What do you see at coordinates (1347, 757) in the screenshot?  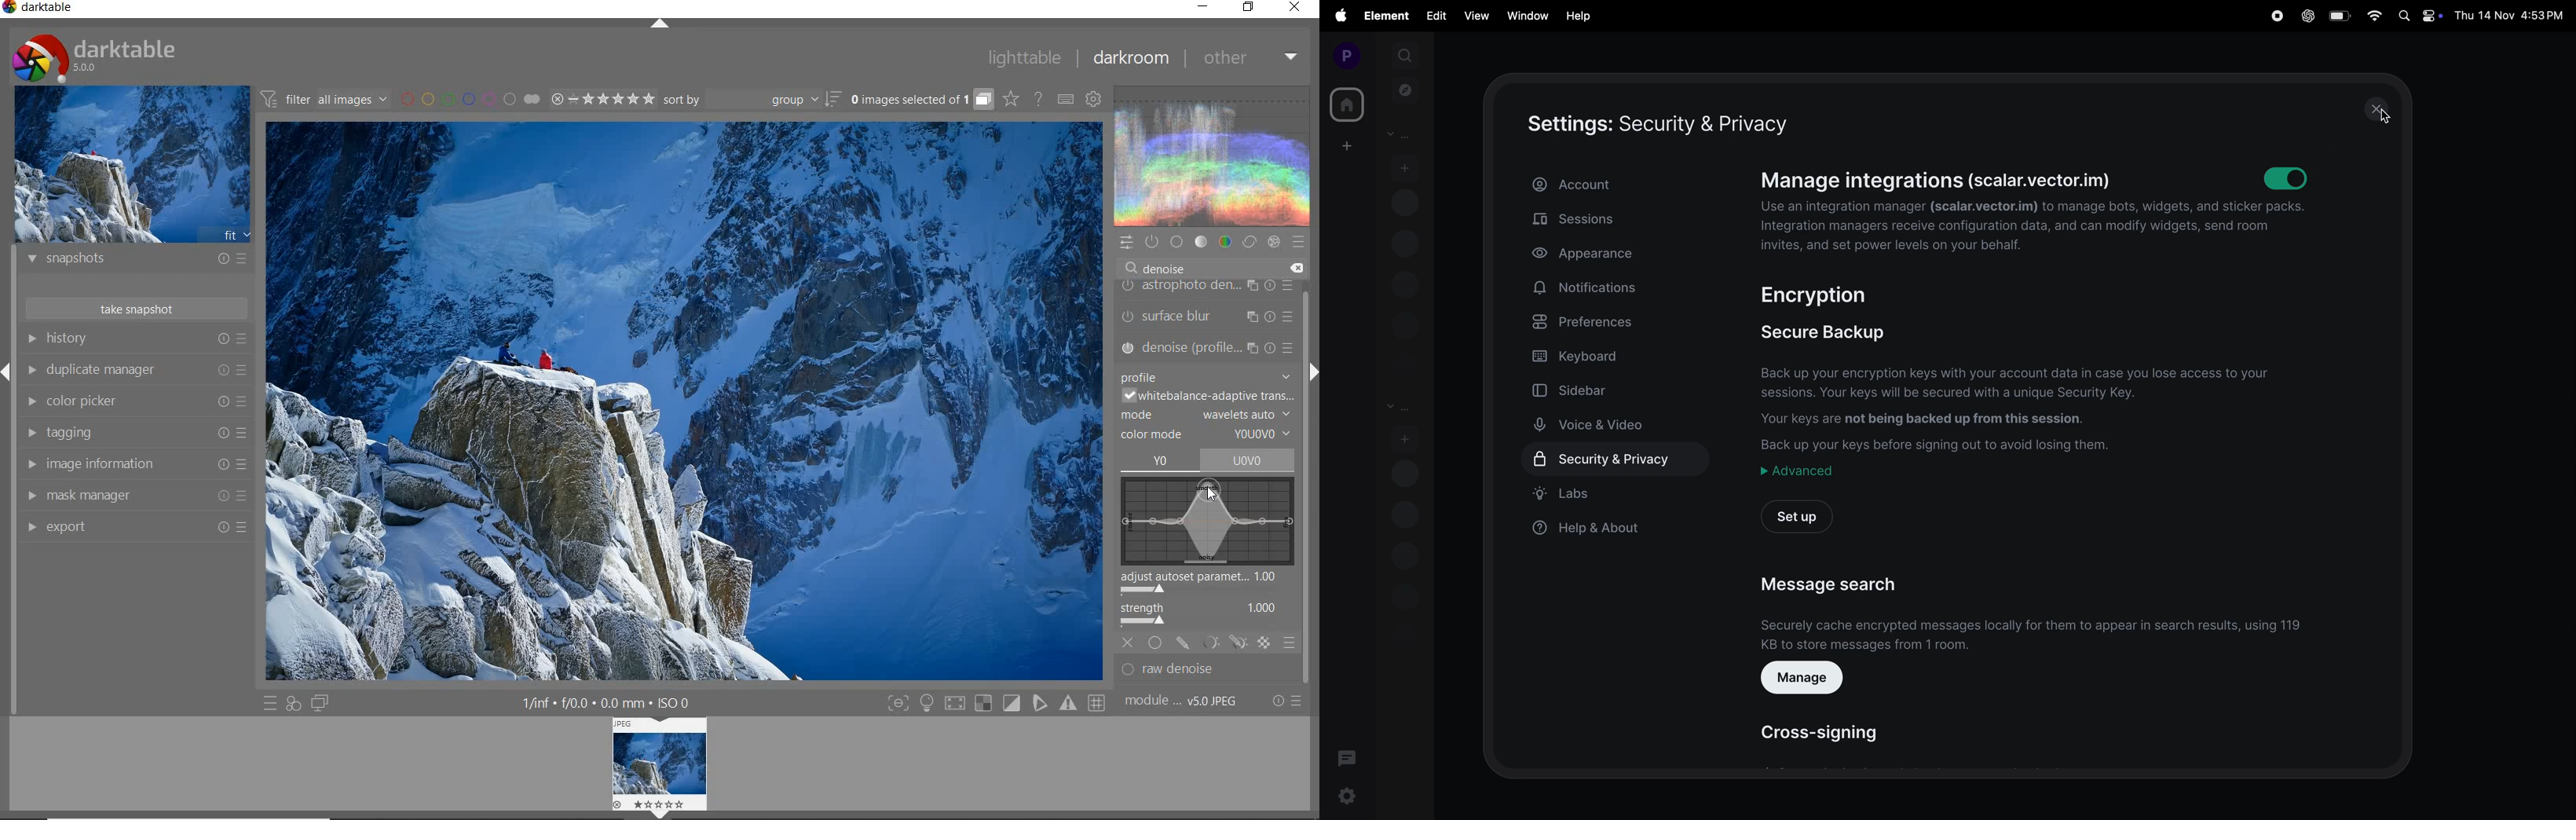 I see `threads` at bounding box center [1347, 757].